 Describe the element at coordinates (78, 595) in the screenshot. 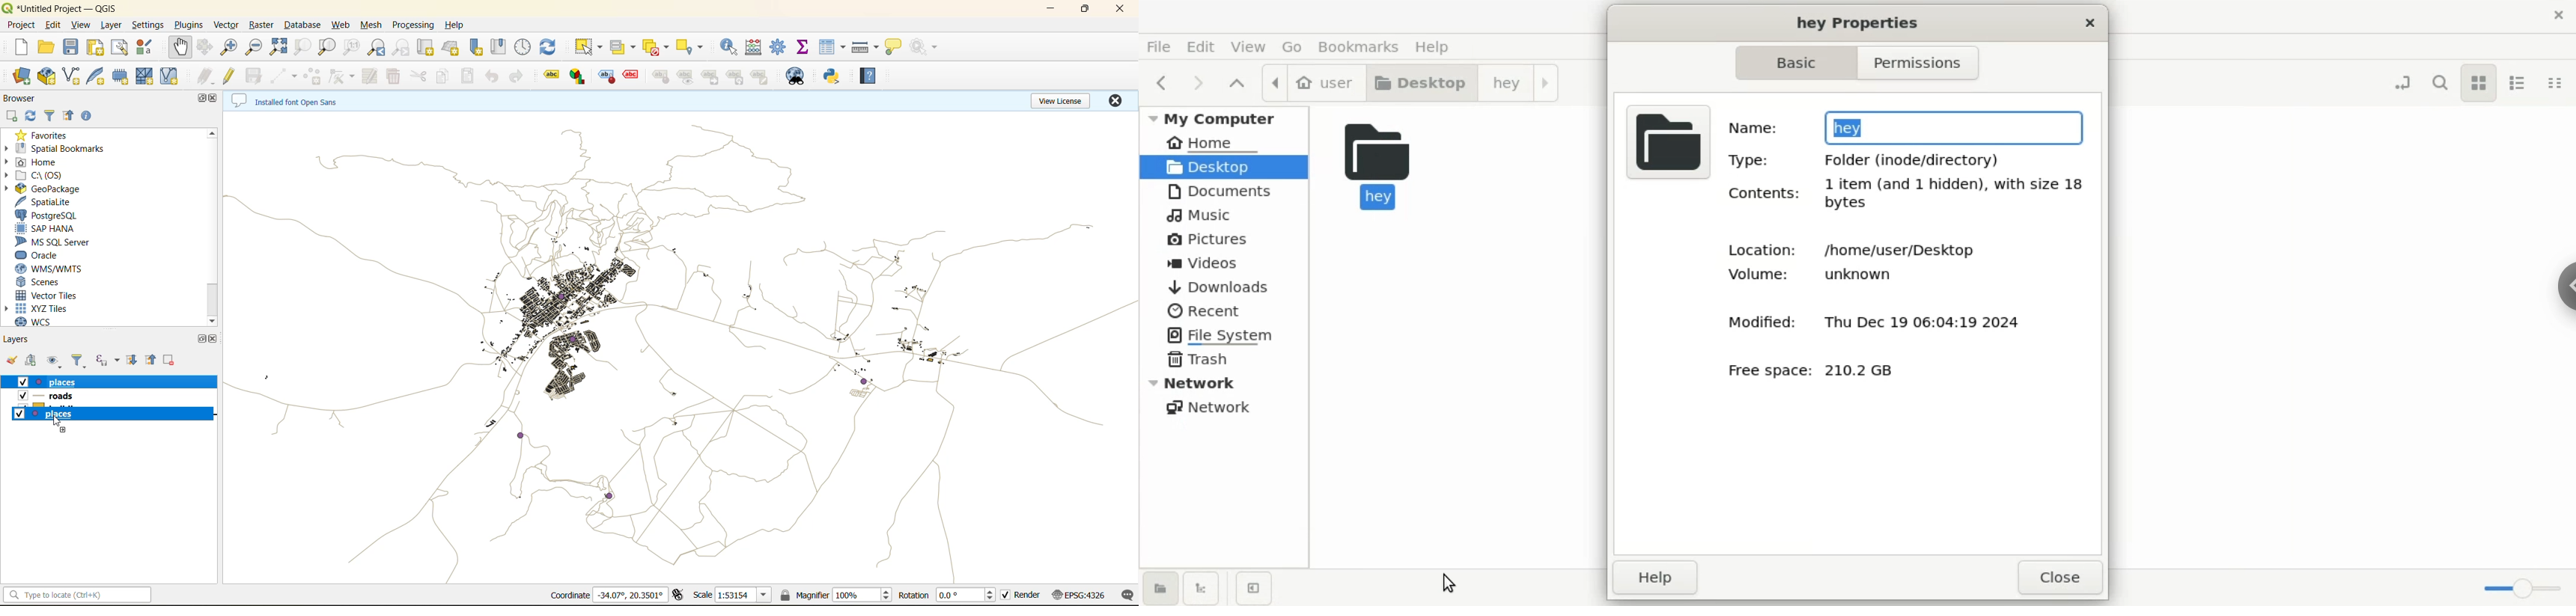

I see `status bar` at that location.